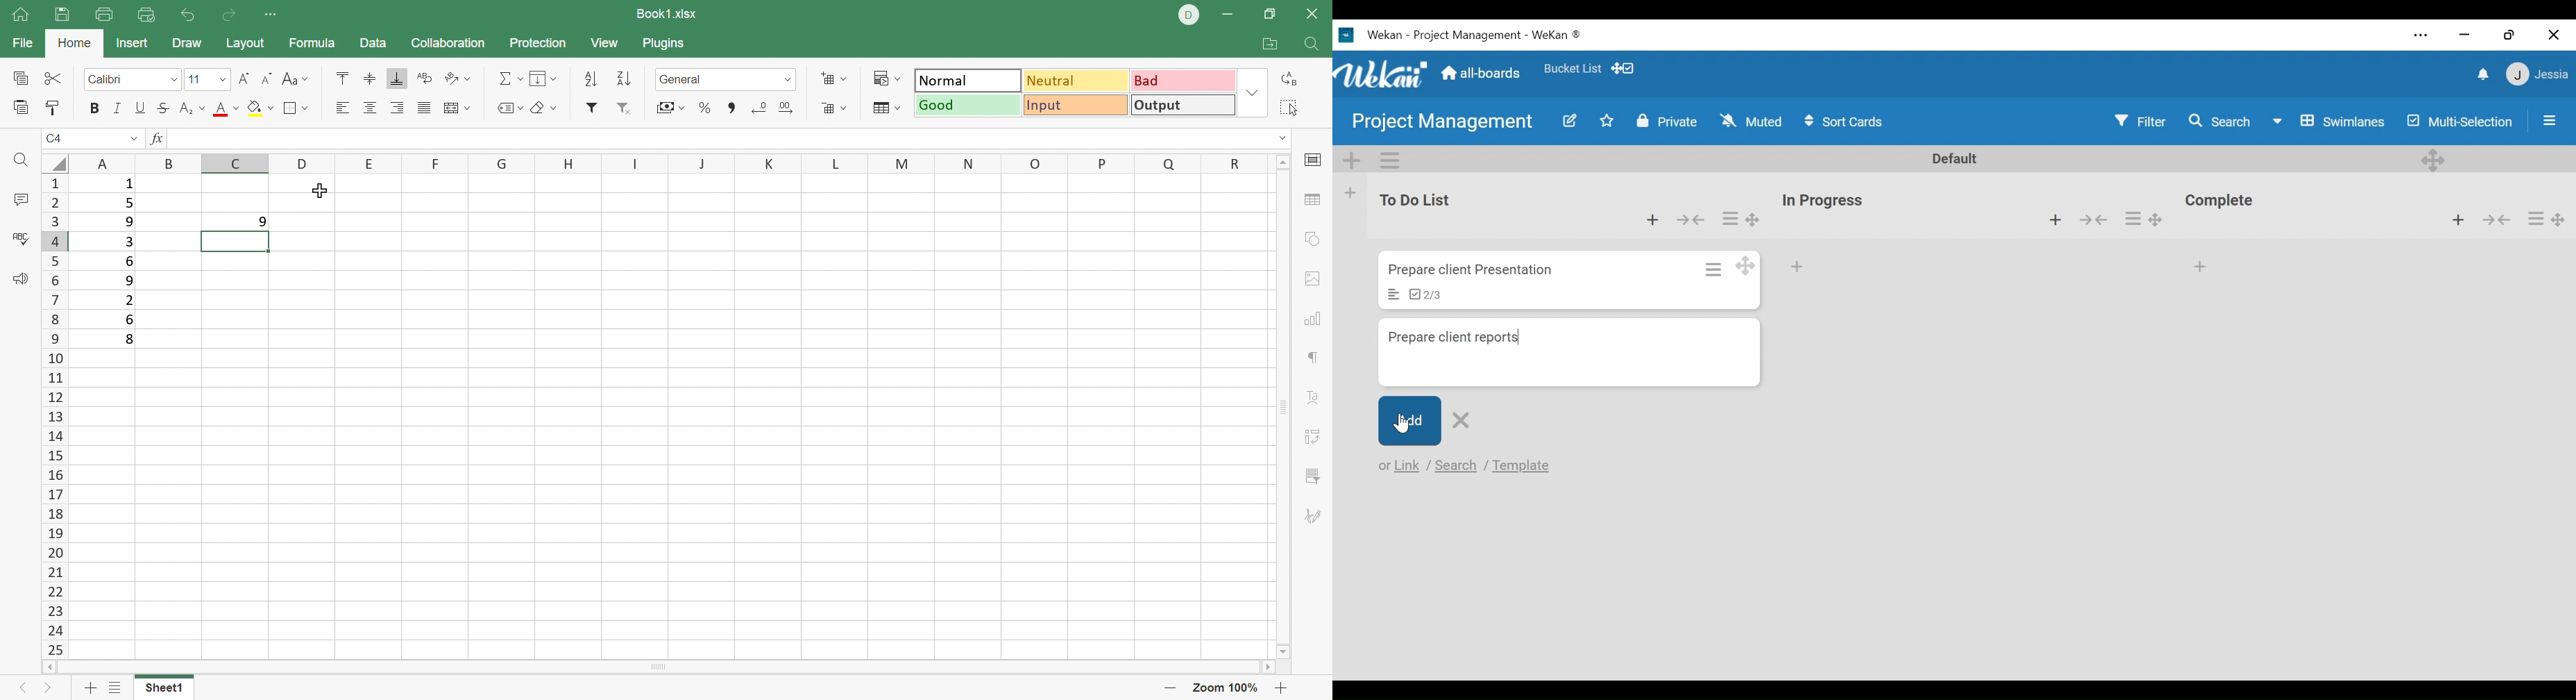 The height and width of the screenshot is (700, 2576). I want to click on Muted, so click(1751, 121).